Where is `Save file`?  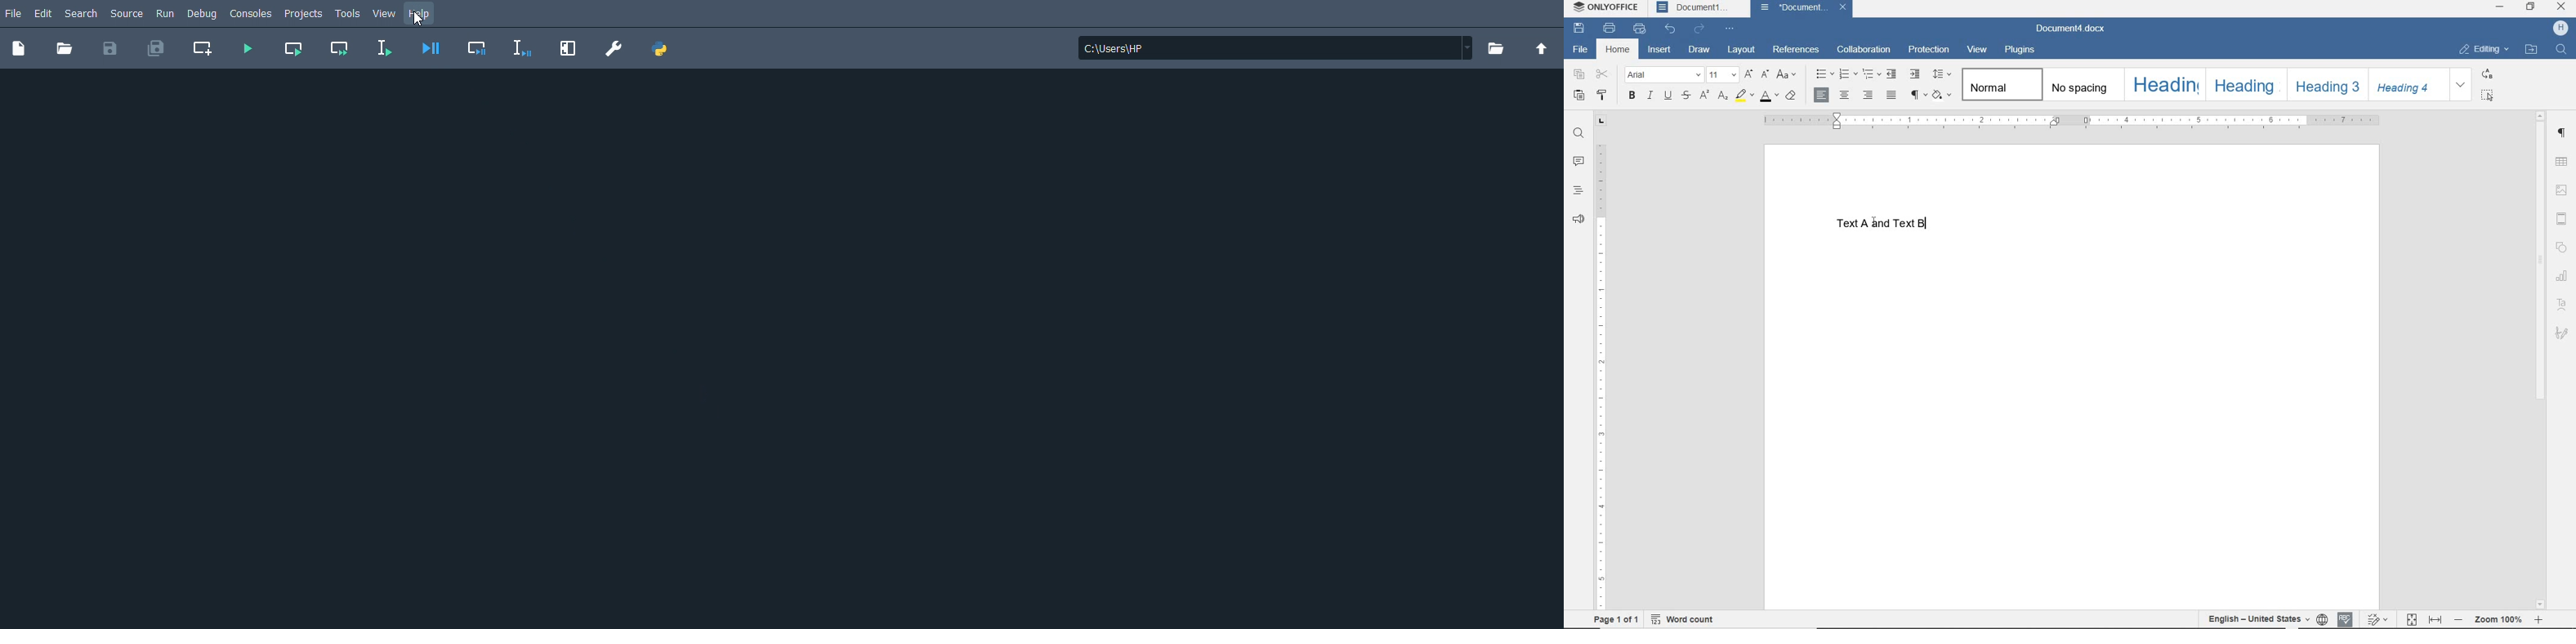
Save file is located at coordinates (108, 51).